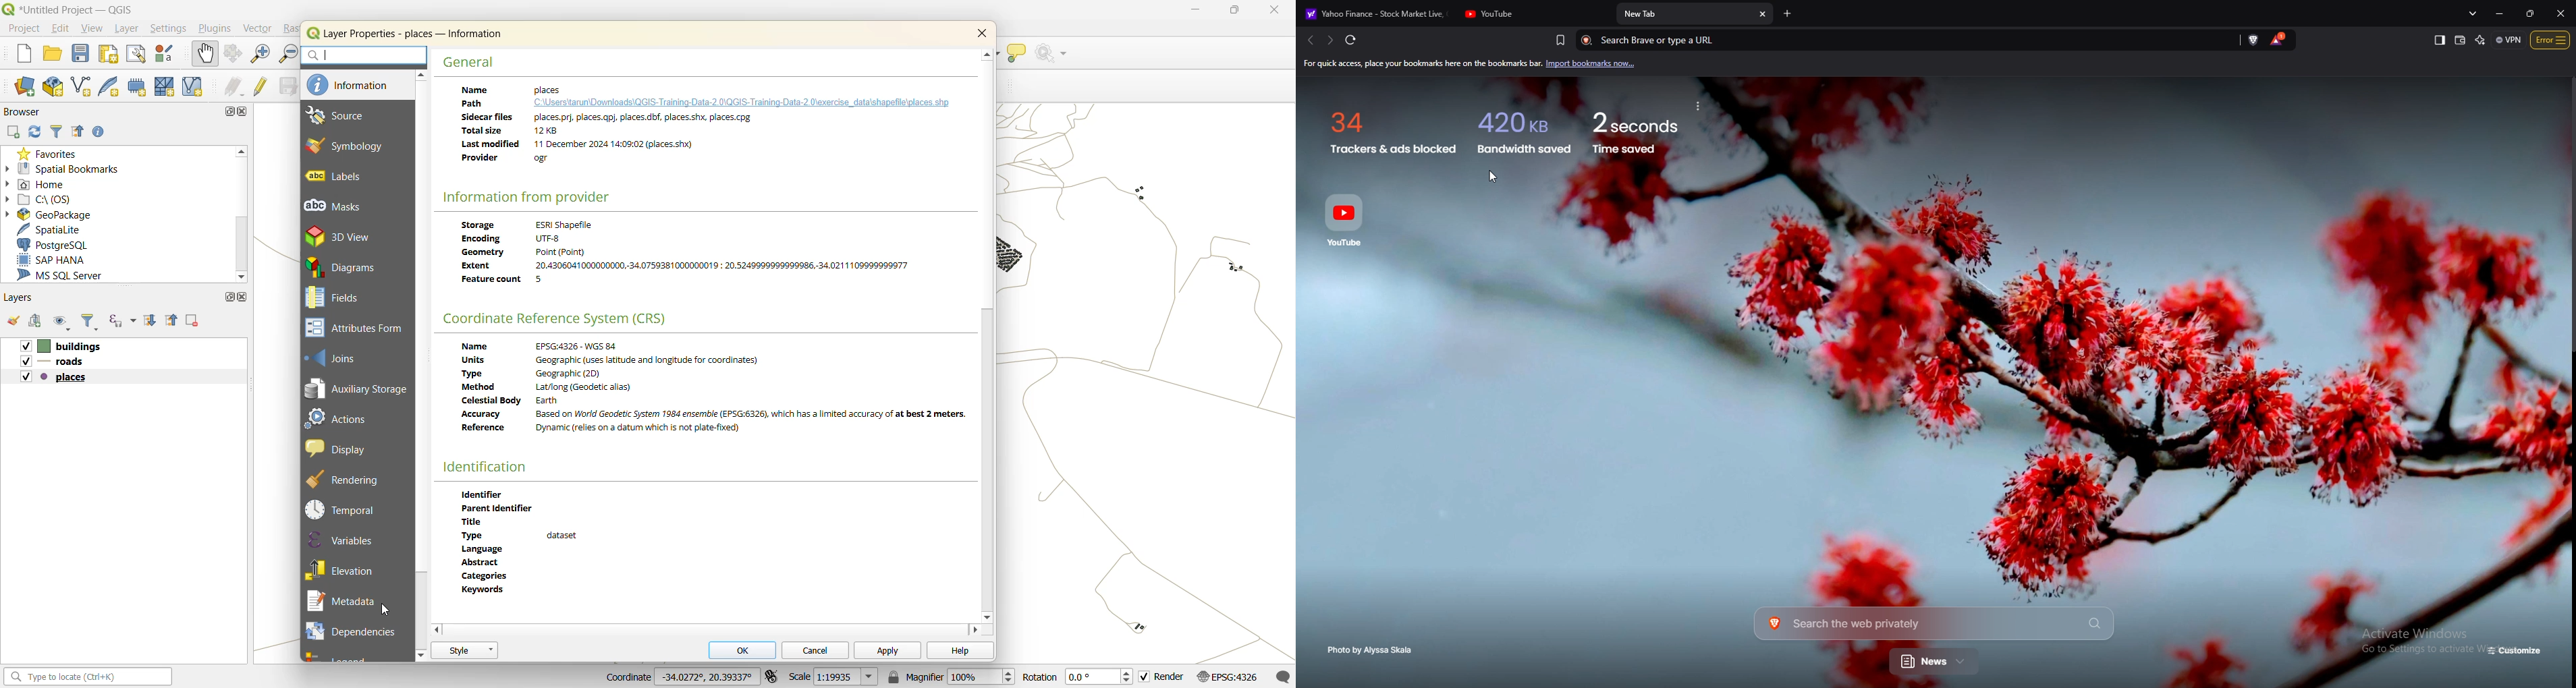  What do you see at coordinates (334, 357) in the screenshot?
I see `joins` at bounding box center [334, 357].